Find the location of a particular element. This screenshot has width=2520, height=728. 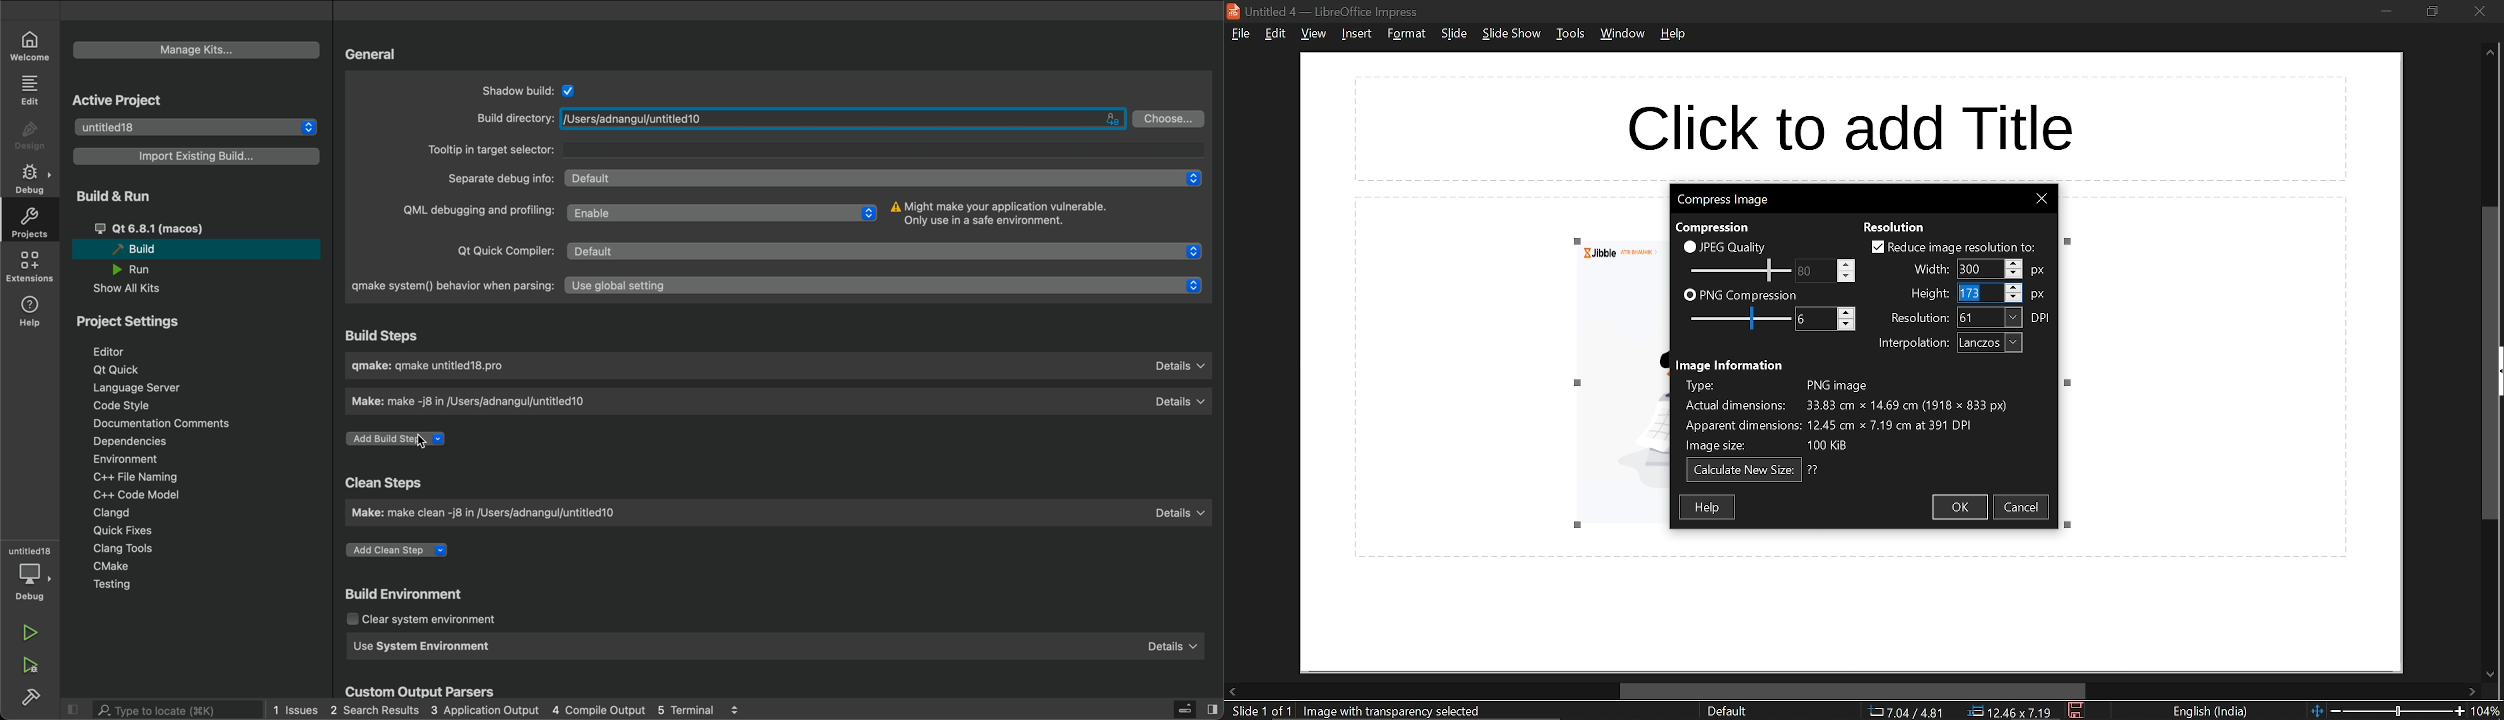

Custom Output Parsers is located at coordinates (420, 690).